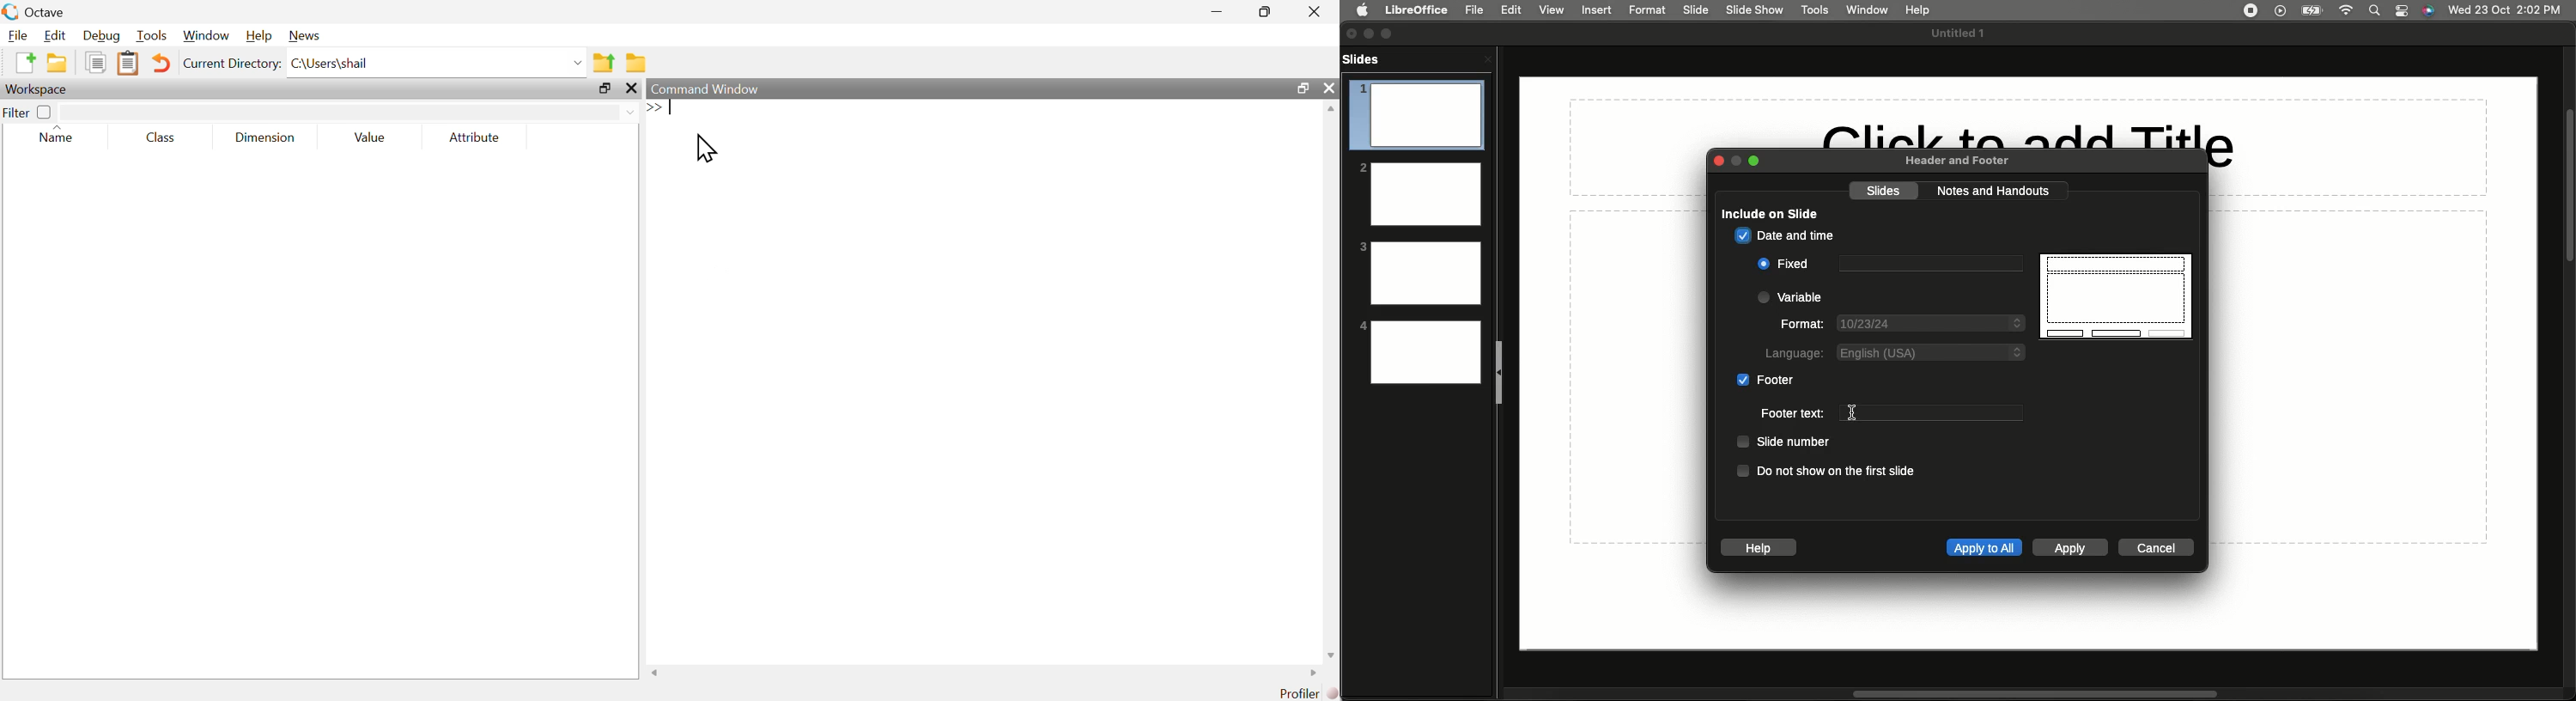 The width and height of the screenshot is (2576, 728). I want to click on Apple logo, so click(1363, 10).